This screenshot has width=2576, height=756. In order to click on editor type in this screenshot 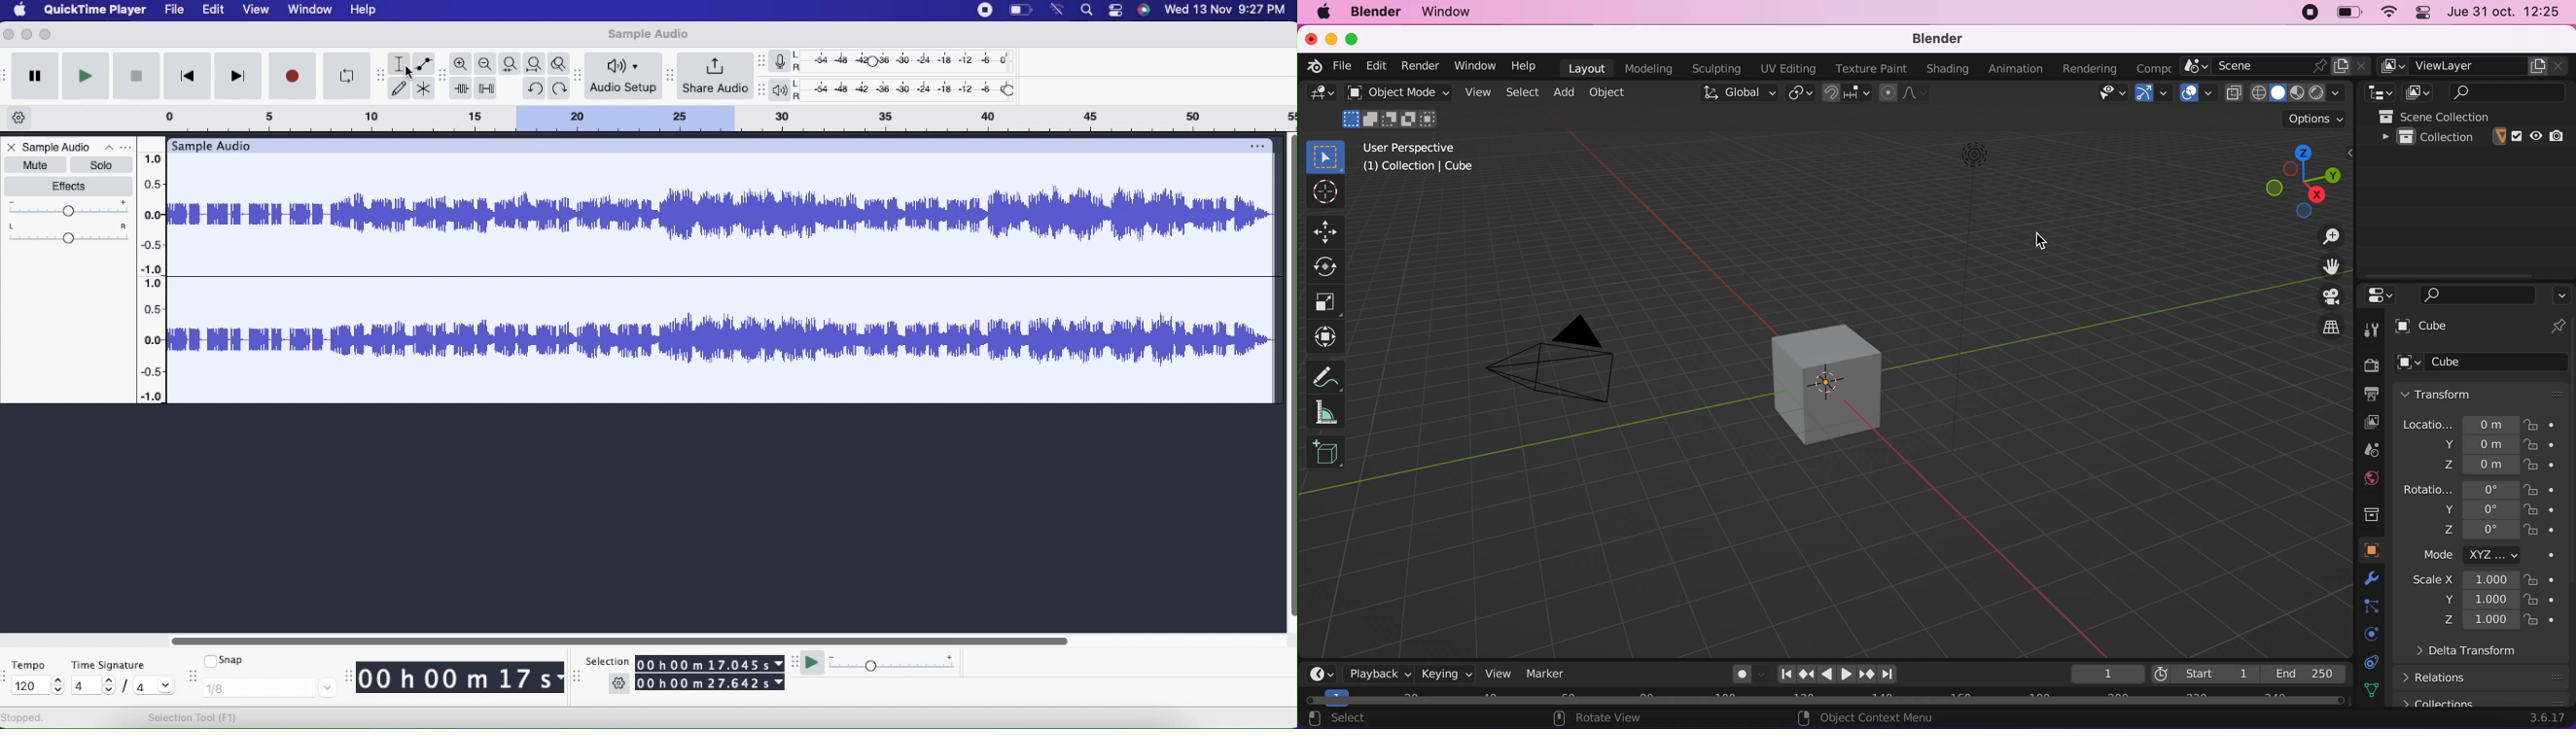, I will do `click(1319, 98)`.